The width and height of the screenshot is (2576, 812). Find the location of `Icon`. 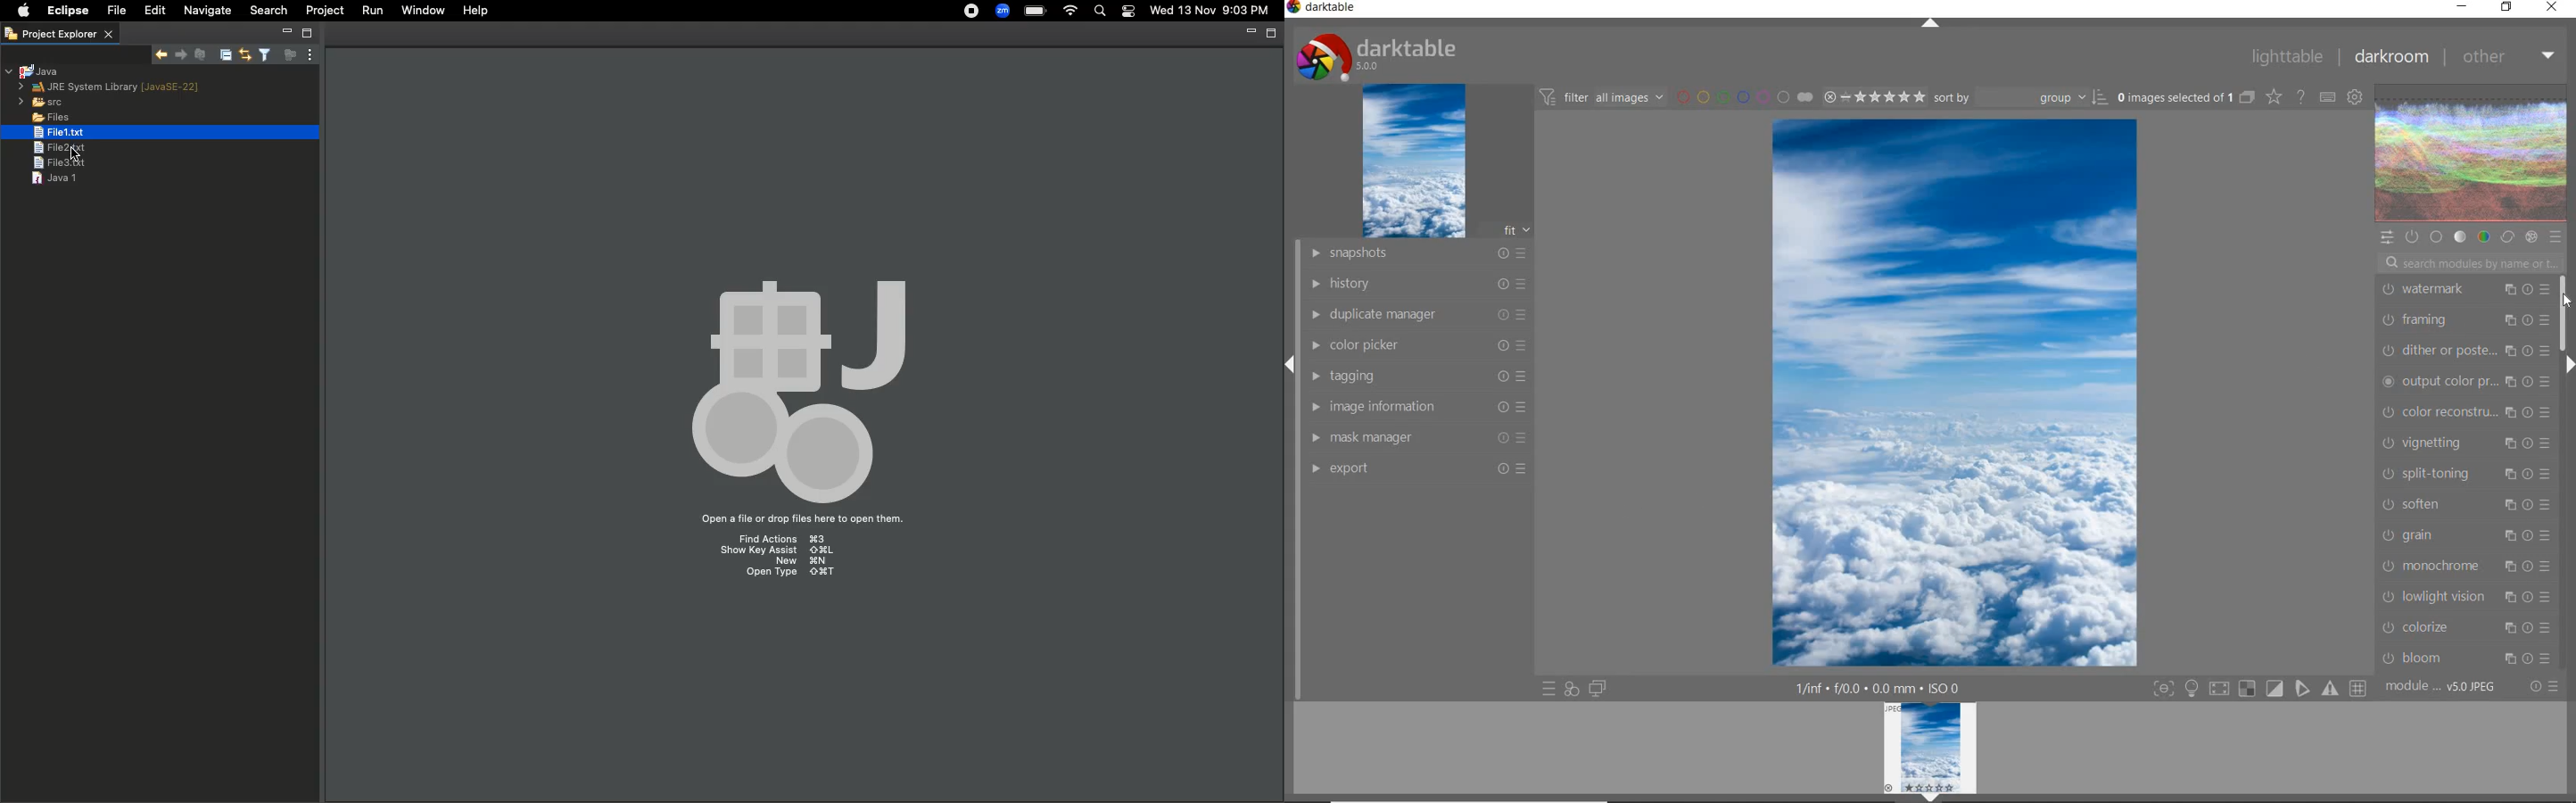

Icon is located at coordinates (797, 377).